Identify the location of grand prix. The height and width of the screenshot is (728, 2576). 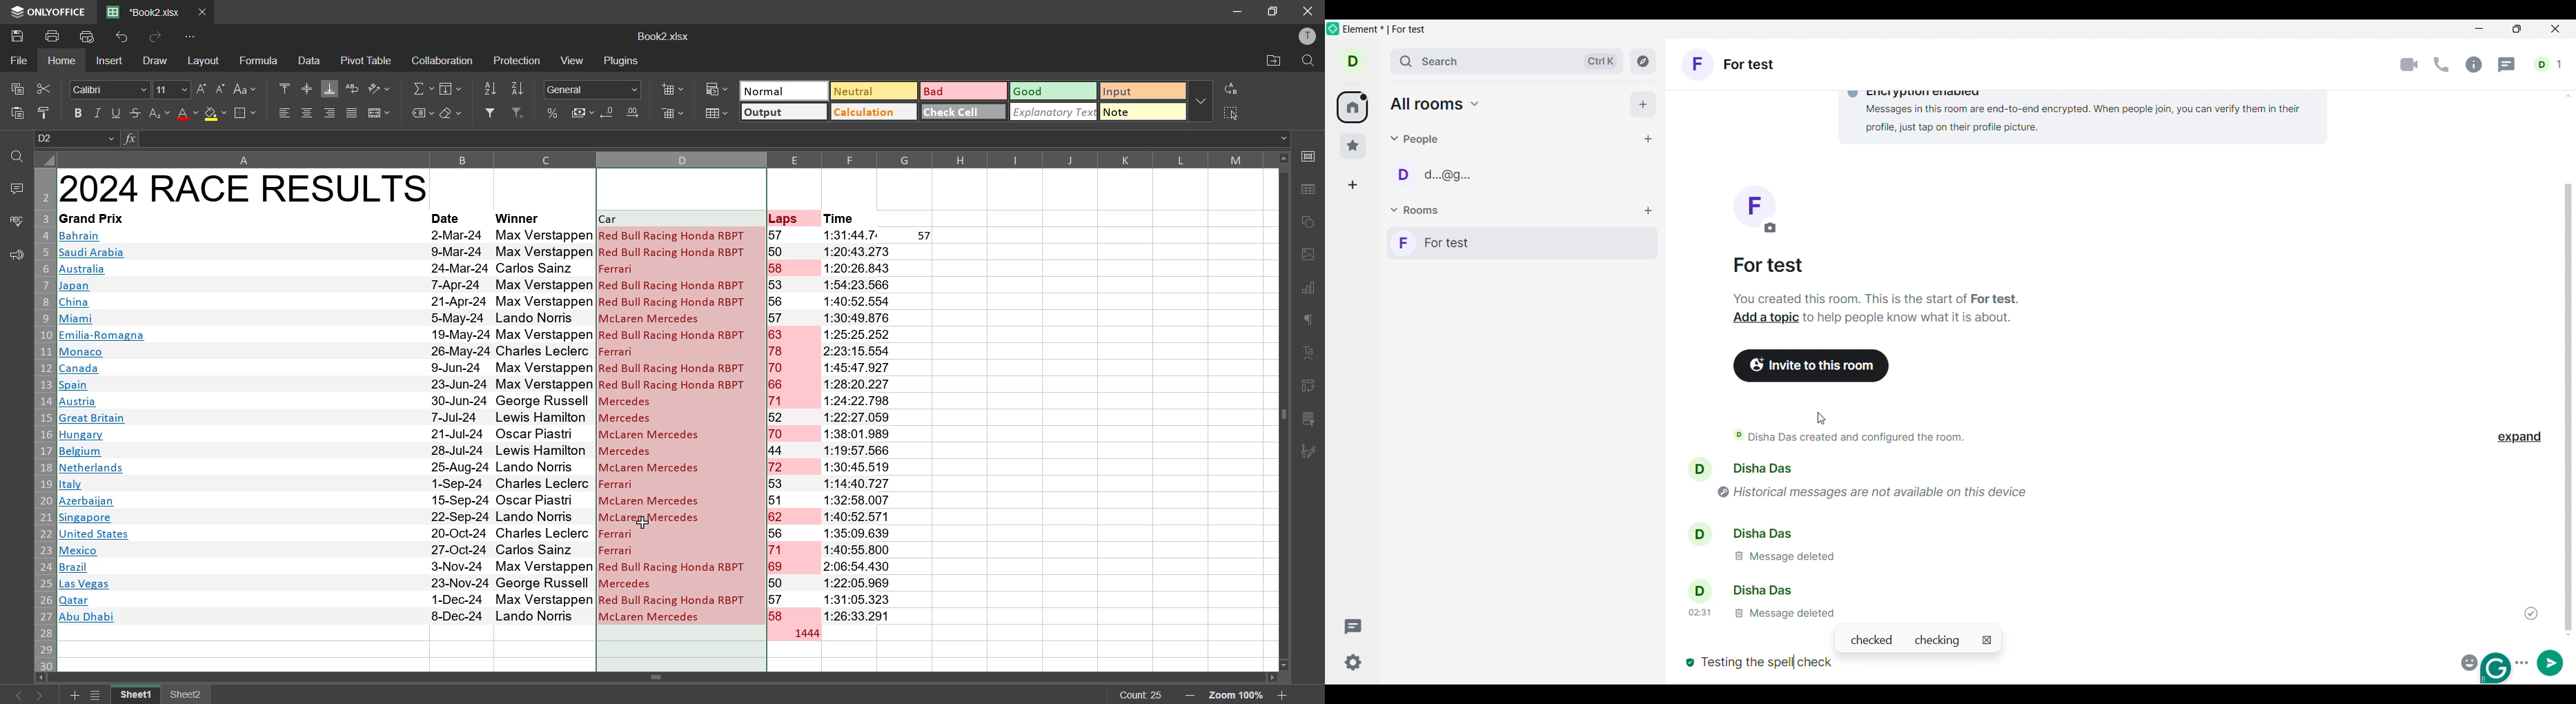
(91, 218).